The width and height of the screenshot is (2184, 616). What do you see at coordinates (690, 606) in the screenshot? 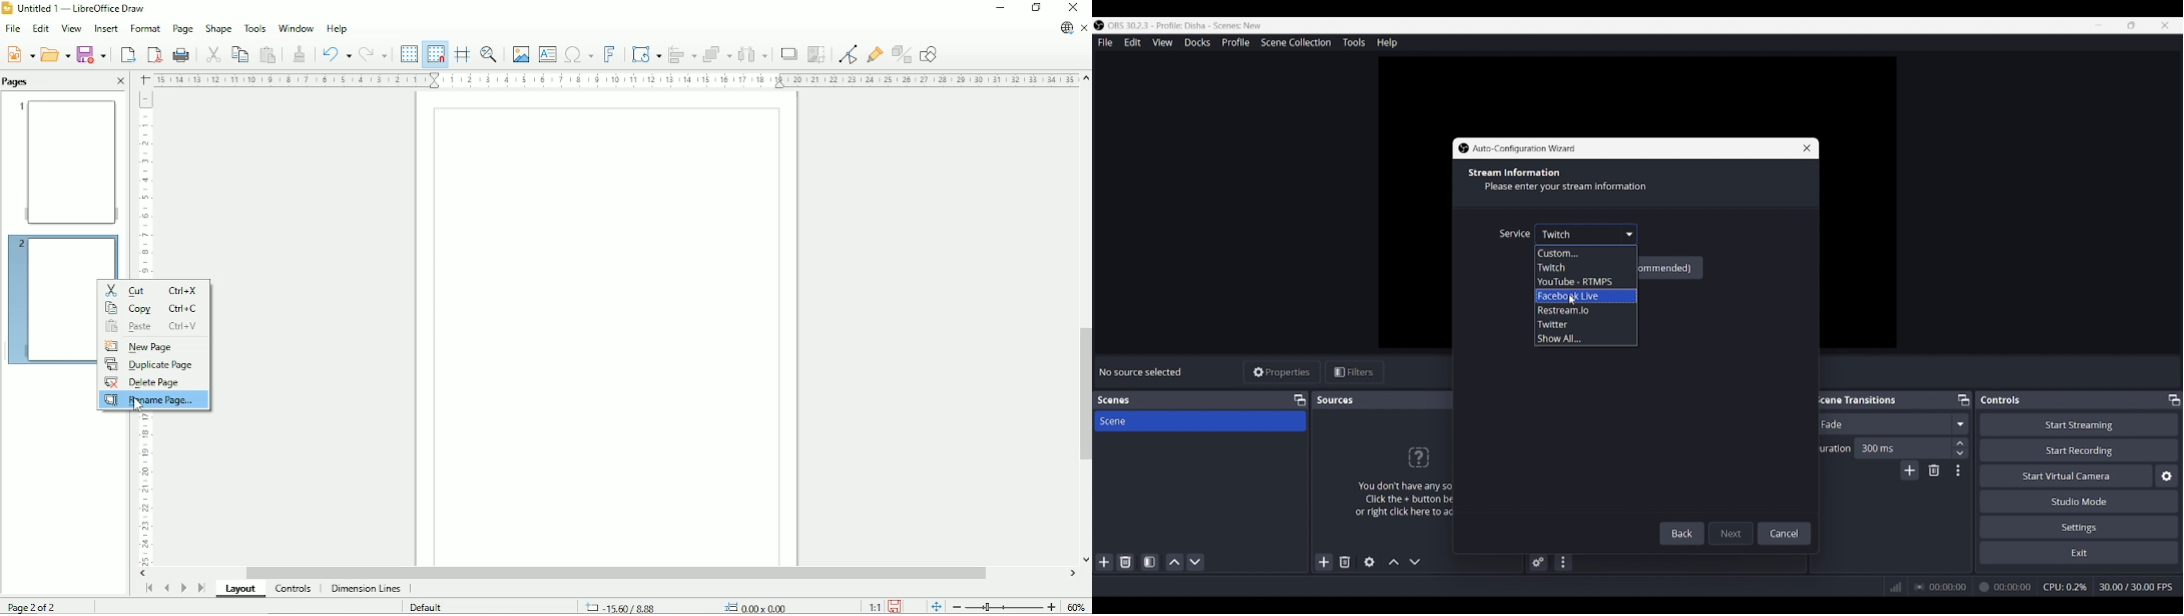
I see `Cursor position` at bounding box center [690, 606].